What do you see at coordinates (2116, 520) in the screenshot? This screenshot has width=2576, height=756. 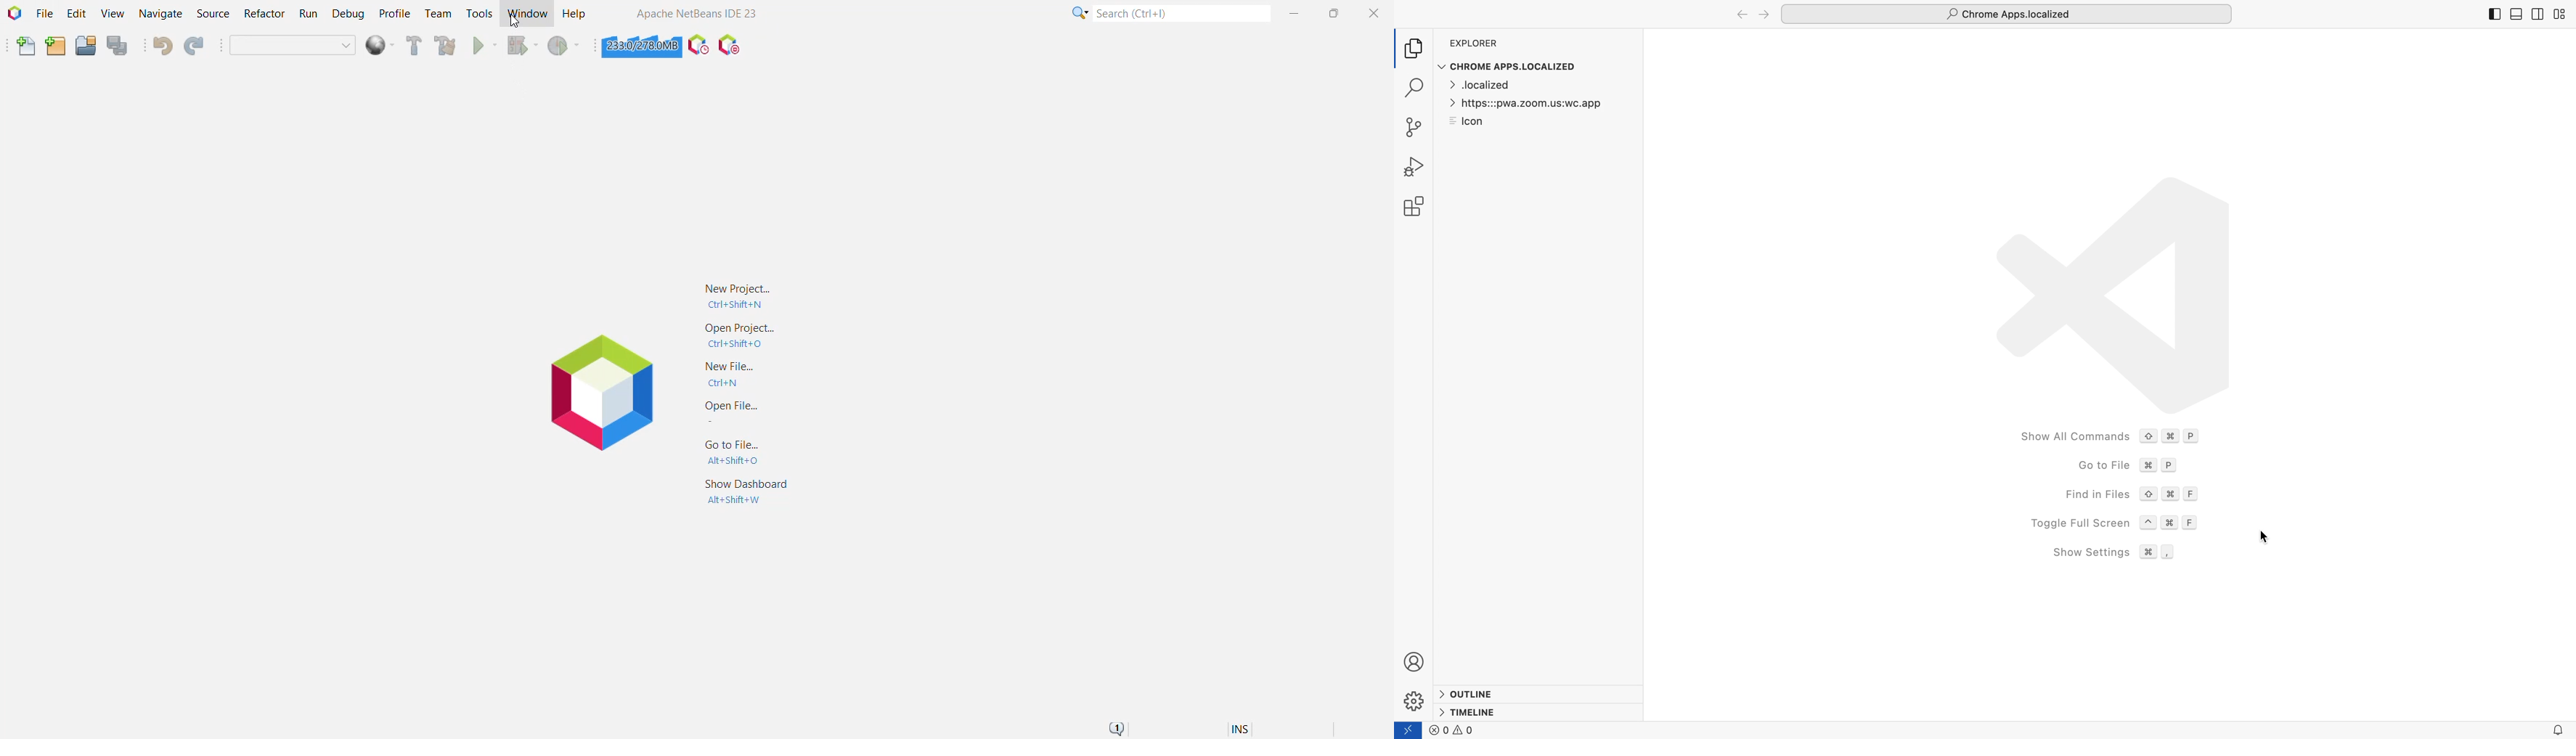 I see `toggle full screen` at bounding box center [2116, 520].